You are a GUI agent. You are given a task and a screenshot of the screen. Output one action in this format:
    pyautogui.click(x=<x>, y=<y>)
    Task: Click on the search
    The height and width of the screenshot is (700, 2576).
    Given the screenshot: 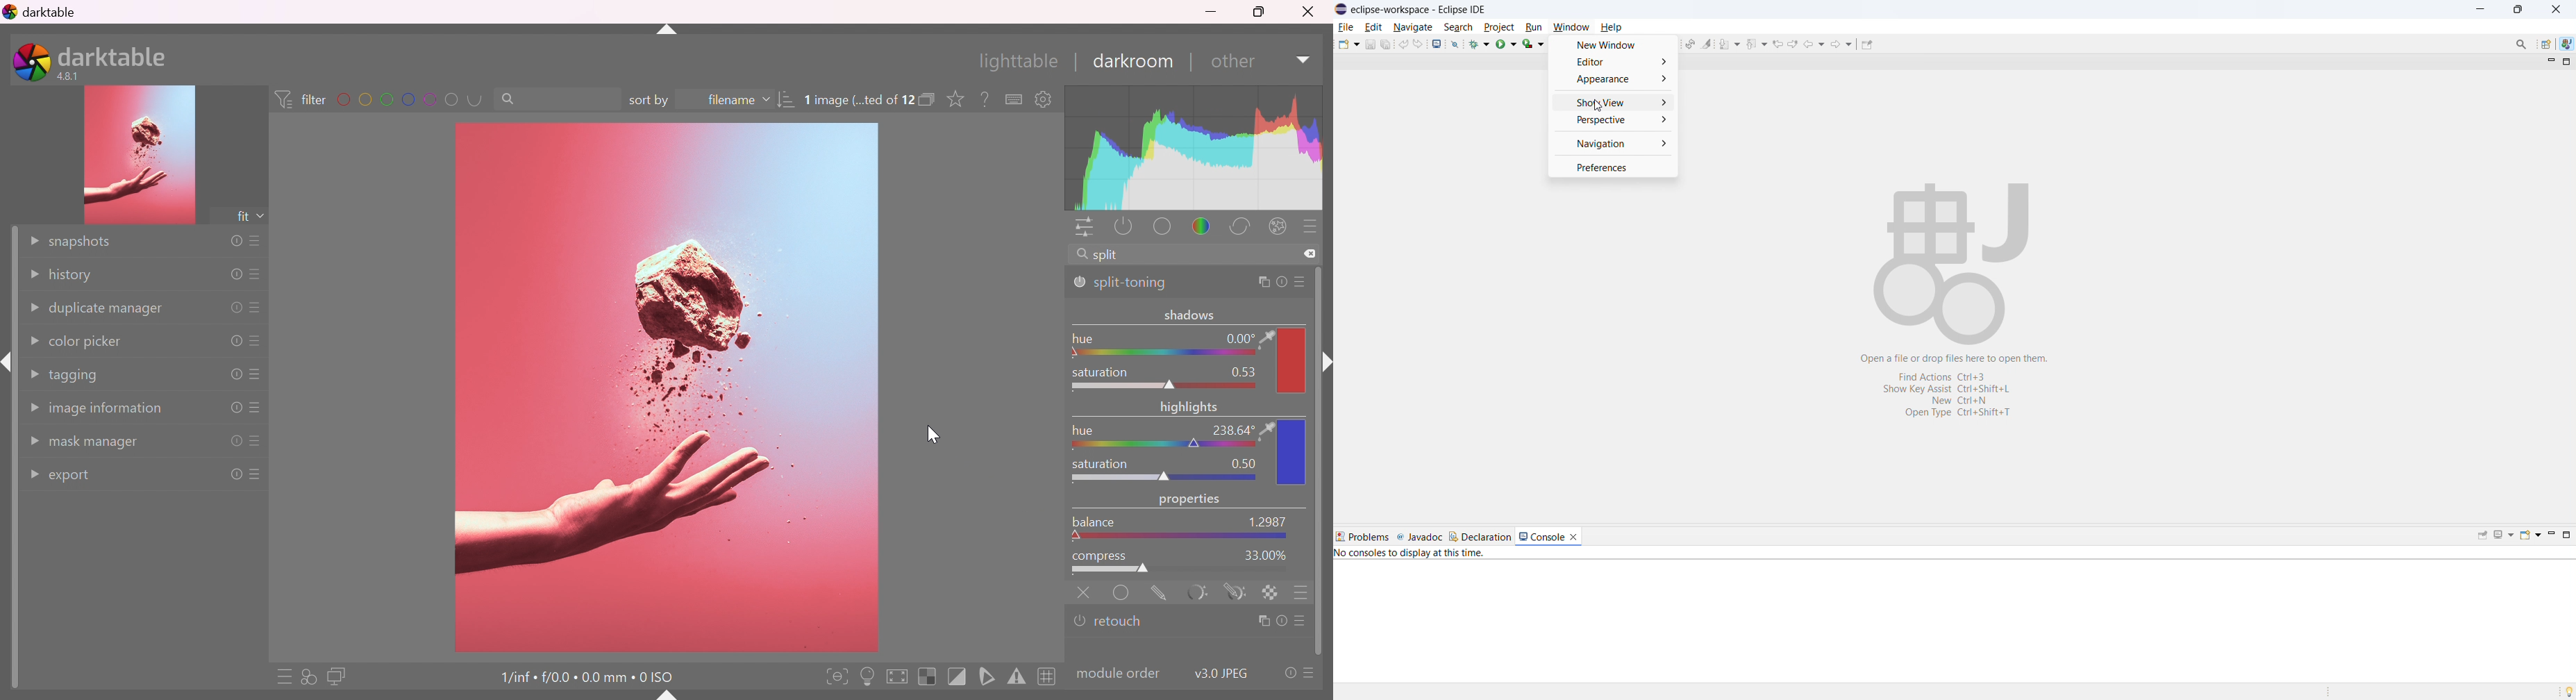 What is the action you would take?
    pyautogui.click(x=541, y=99)
    